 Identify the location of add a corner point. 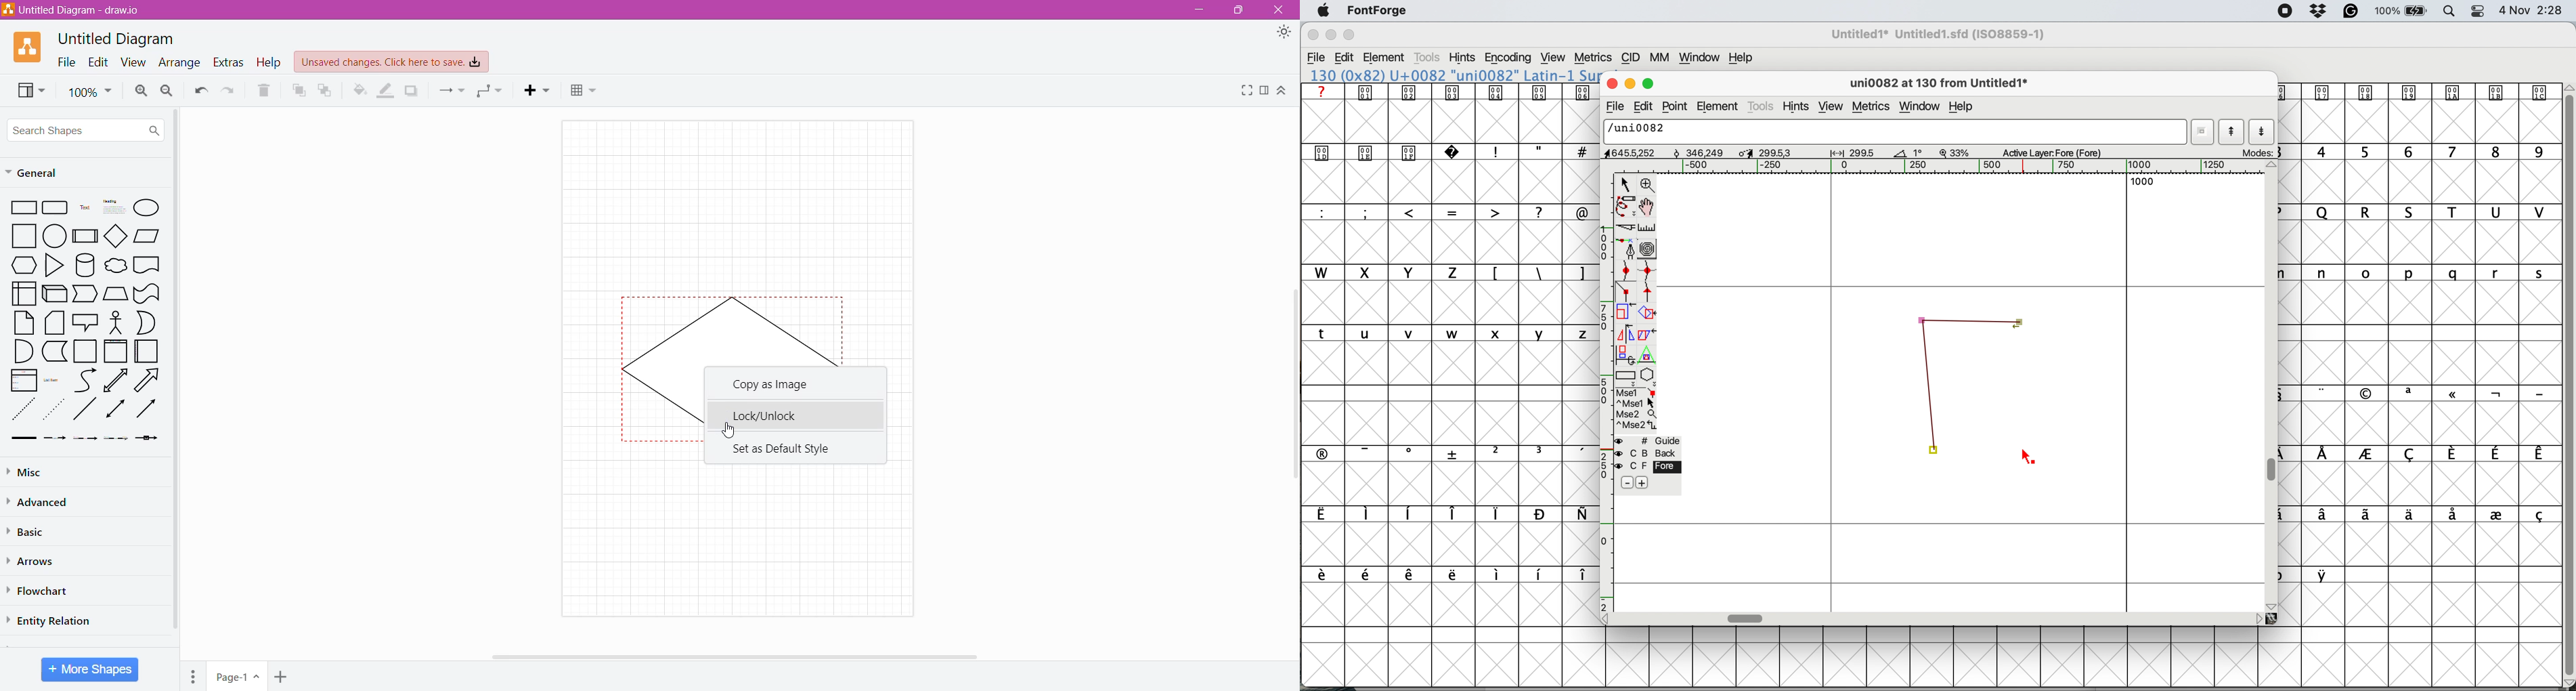
(1626, 293).